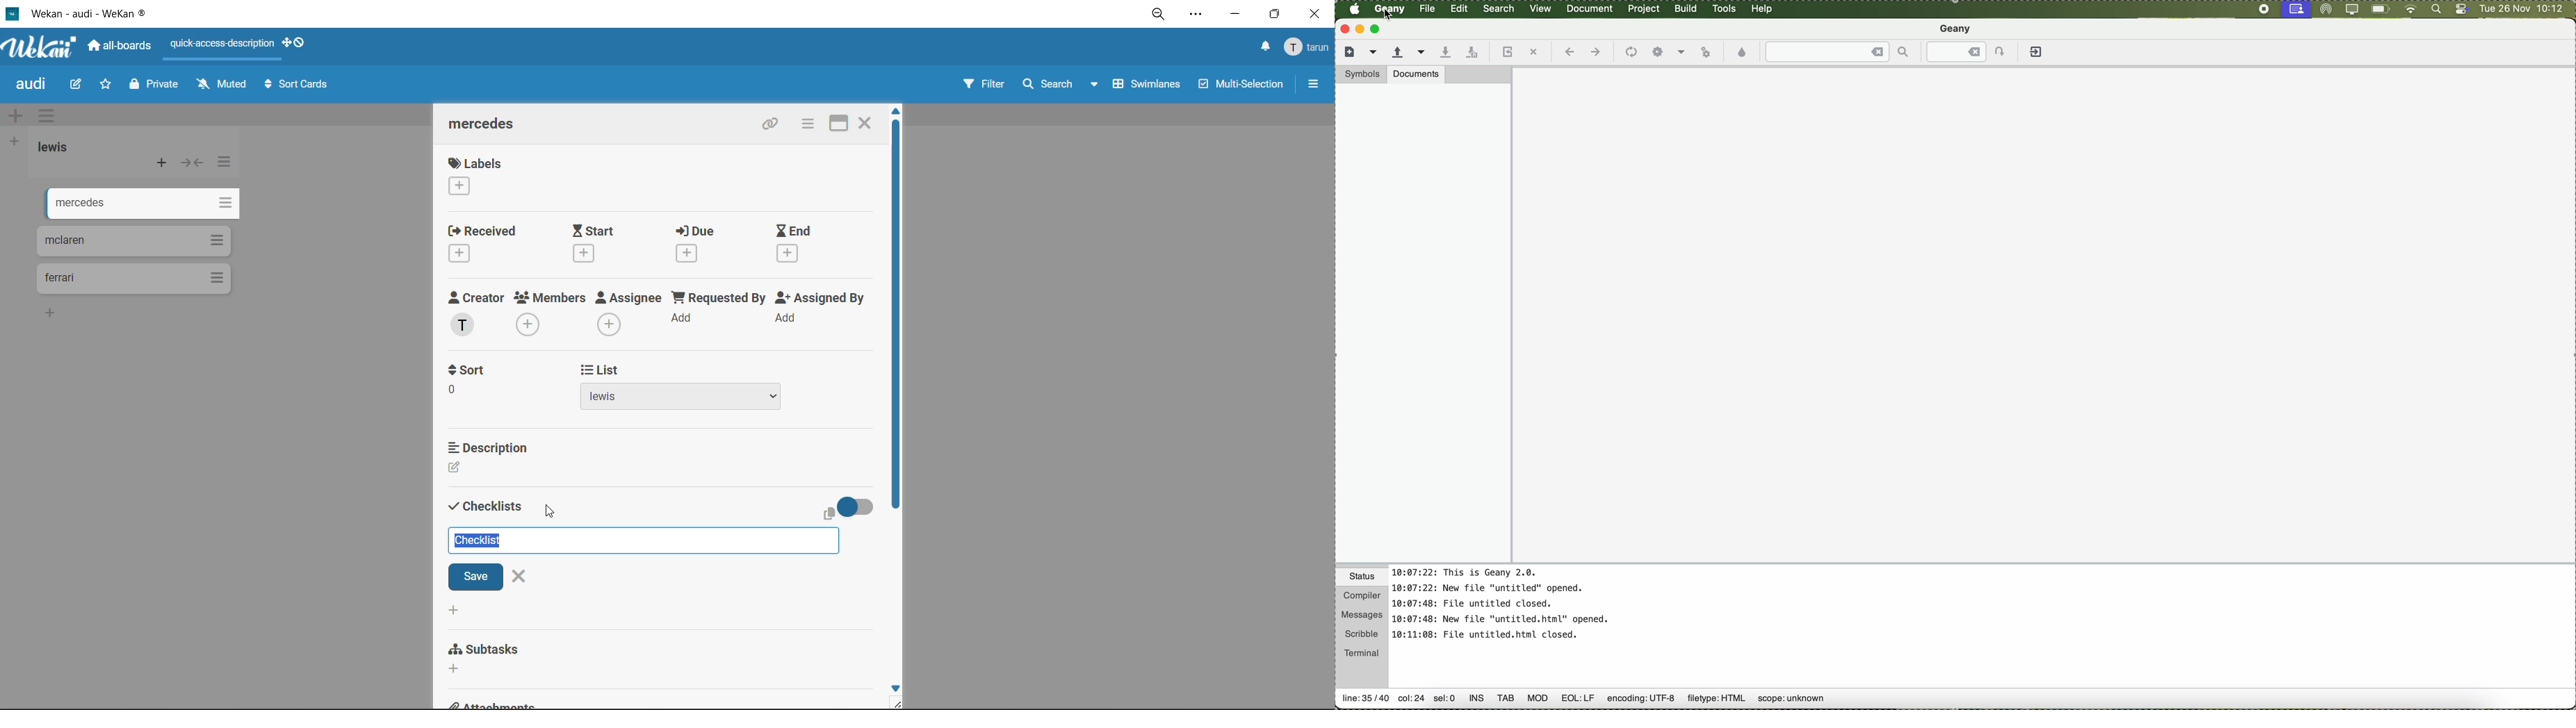 The width and height of the screenshot is (2576, 728). What do you see at coordinates (163, 166) in the screenshot?
I see `add card` at bounding box center [163, 166].